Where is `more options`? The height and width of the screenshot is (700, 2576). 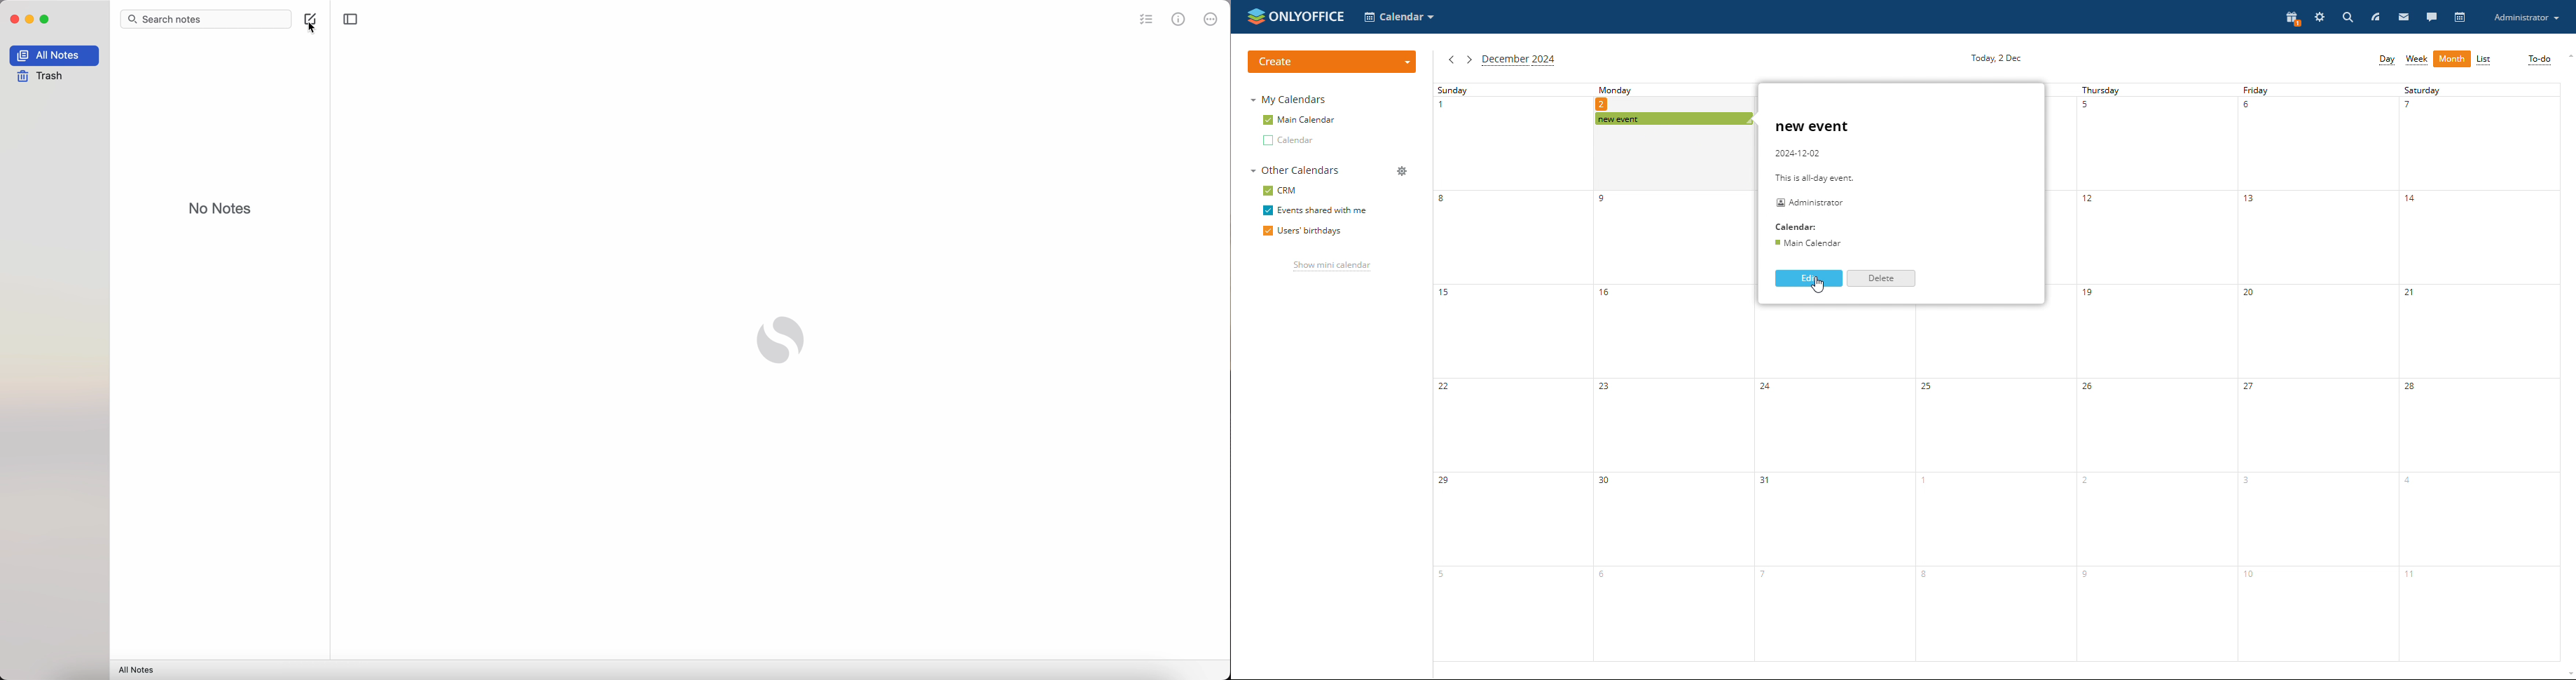
more options is located at coordinates (1212, 20).